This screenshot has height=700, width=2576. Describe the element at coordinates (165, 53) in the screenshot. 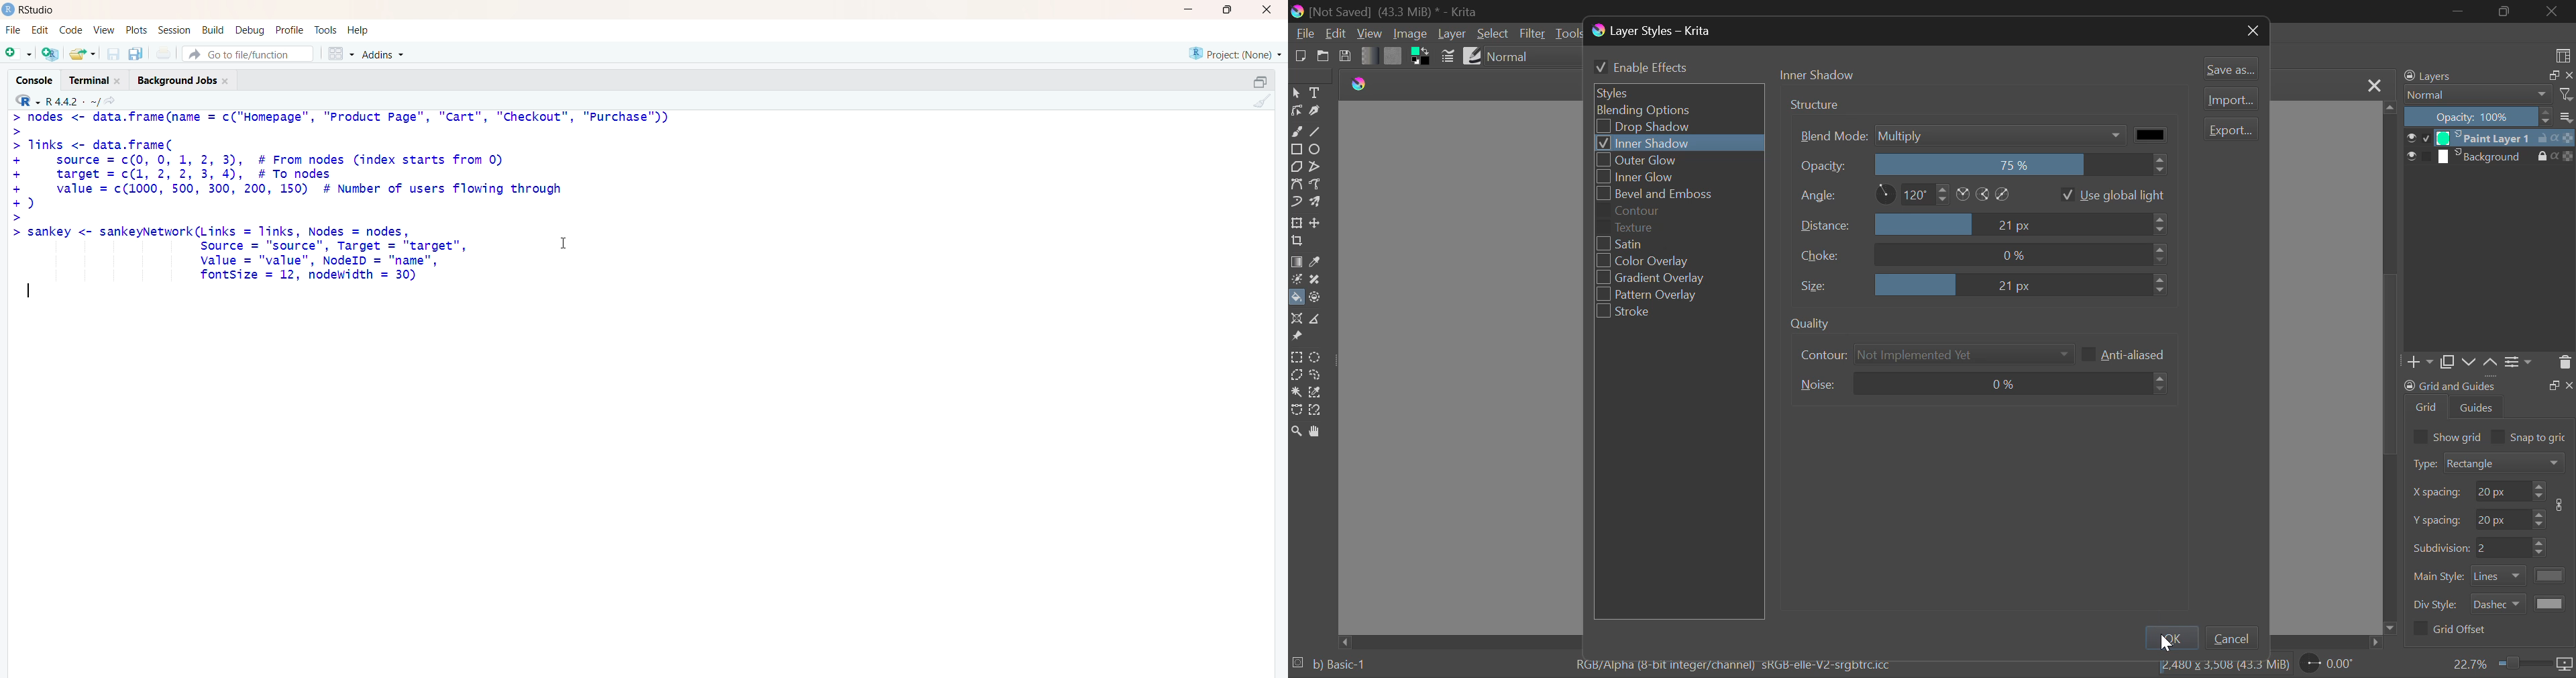

I see `file` at that location.